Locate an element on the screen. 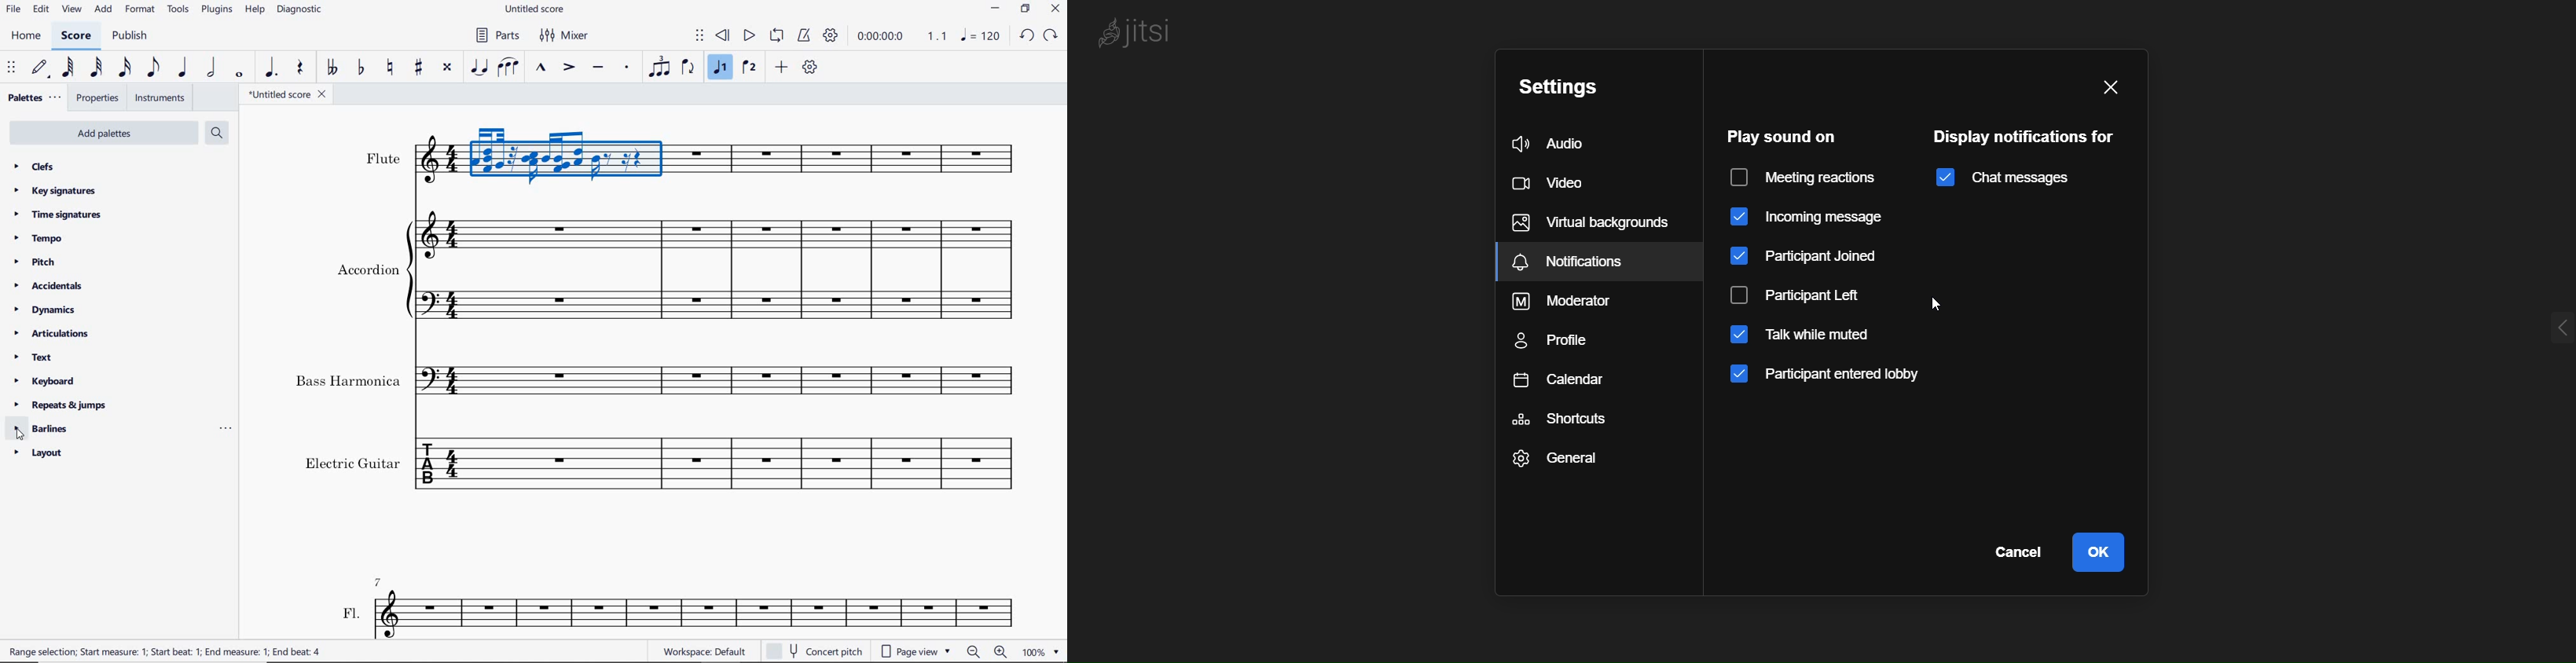  ZOOM FACTOR is located at coordinates (1040, 652).